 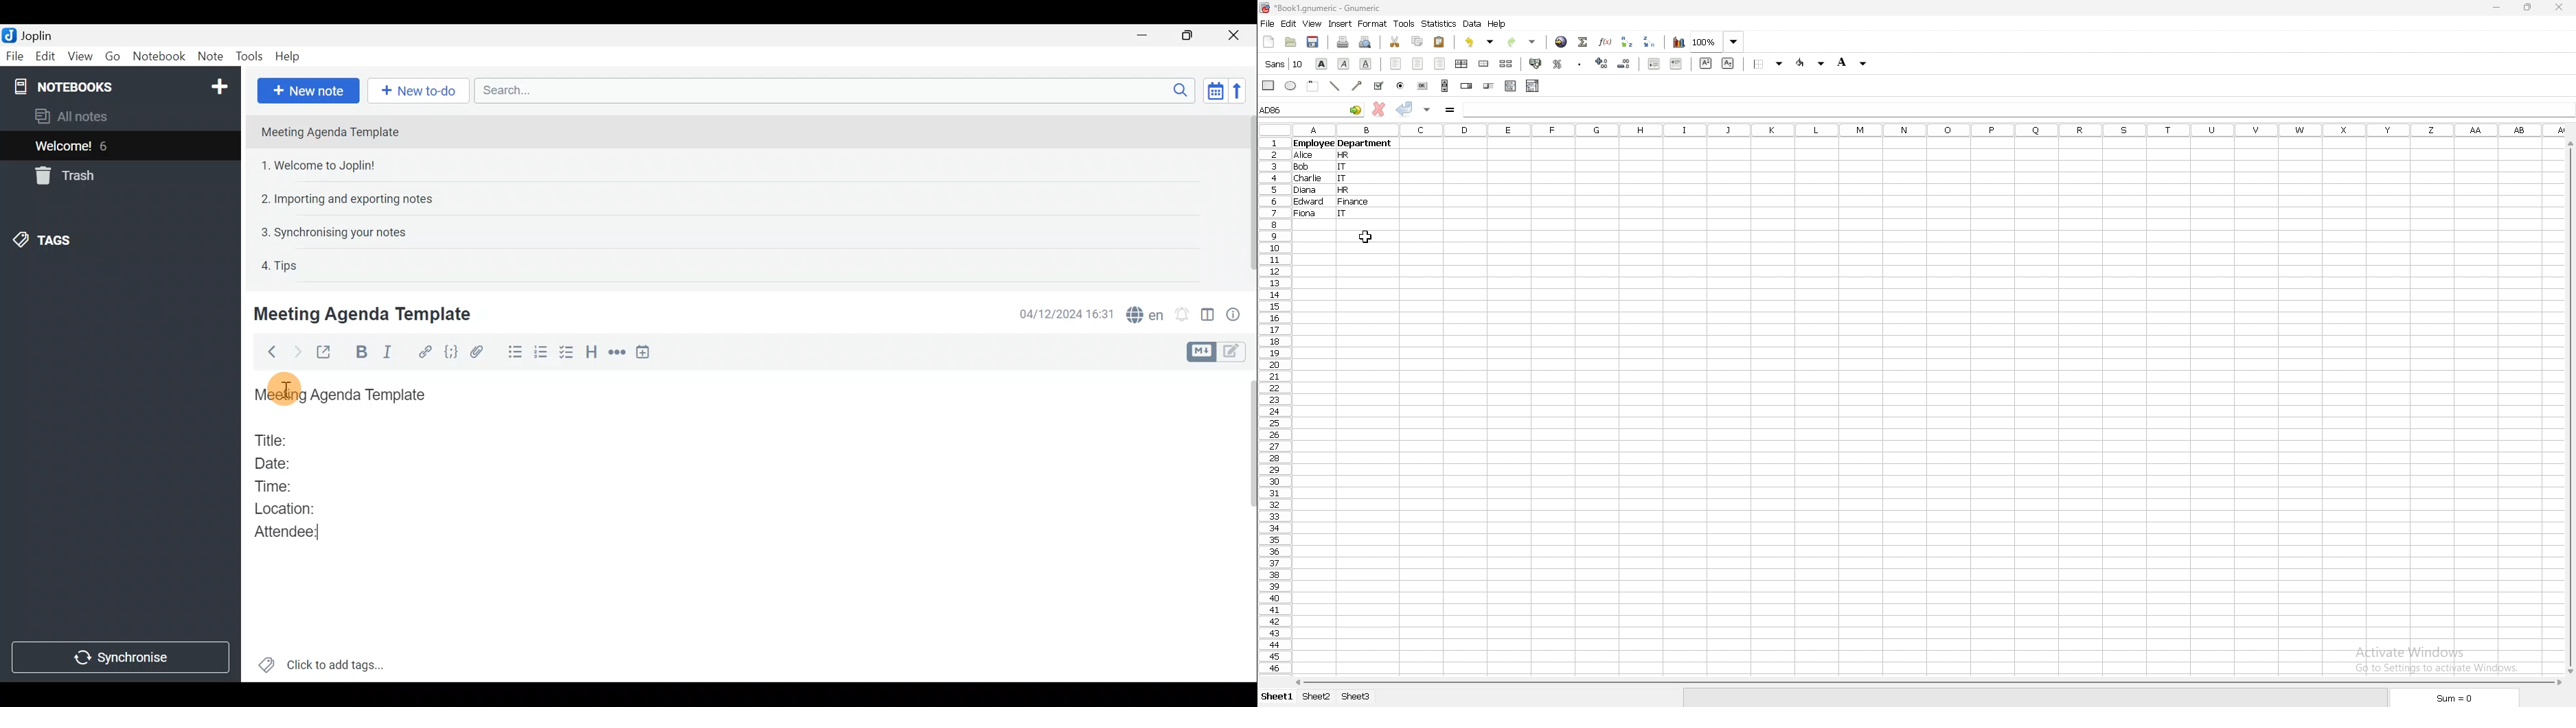 What do you see at coordinates (1213, 89) in the screenshot?
I see `Toggle sort order` at bounding box center [1213, 89].